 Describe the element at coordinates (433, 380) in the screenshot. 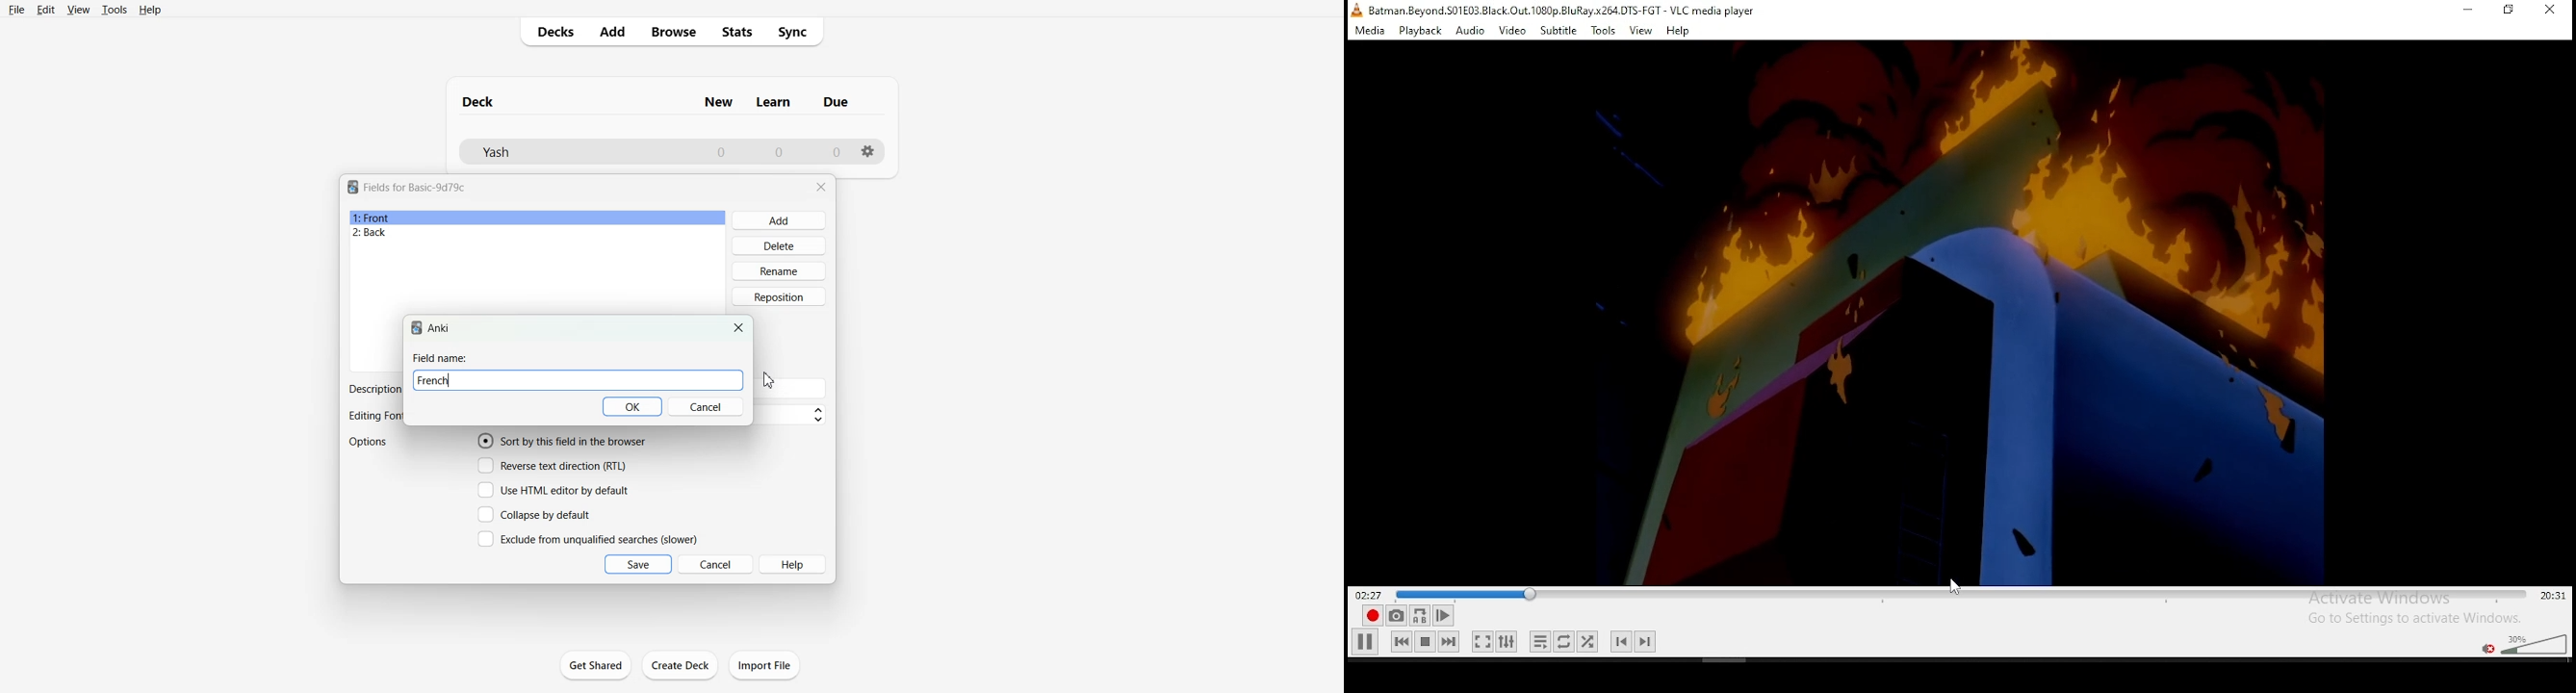

I see `text typed in` at that location.